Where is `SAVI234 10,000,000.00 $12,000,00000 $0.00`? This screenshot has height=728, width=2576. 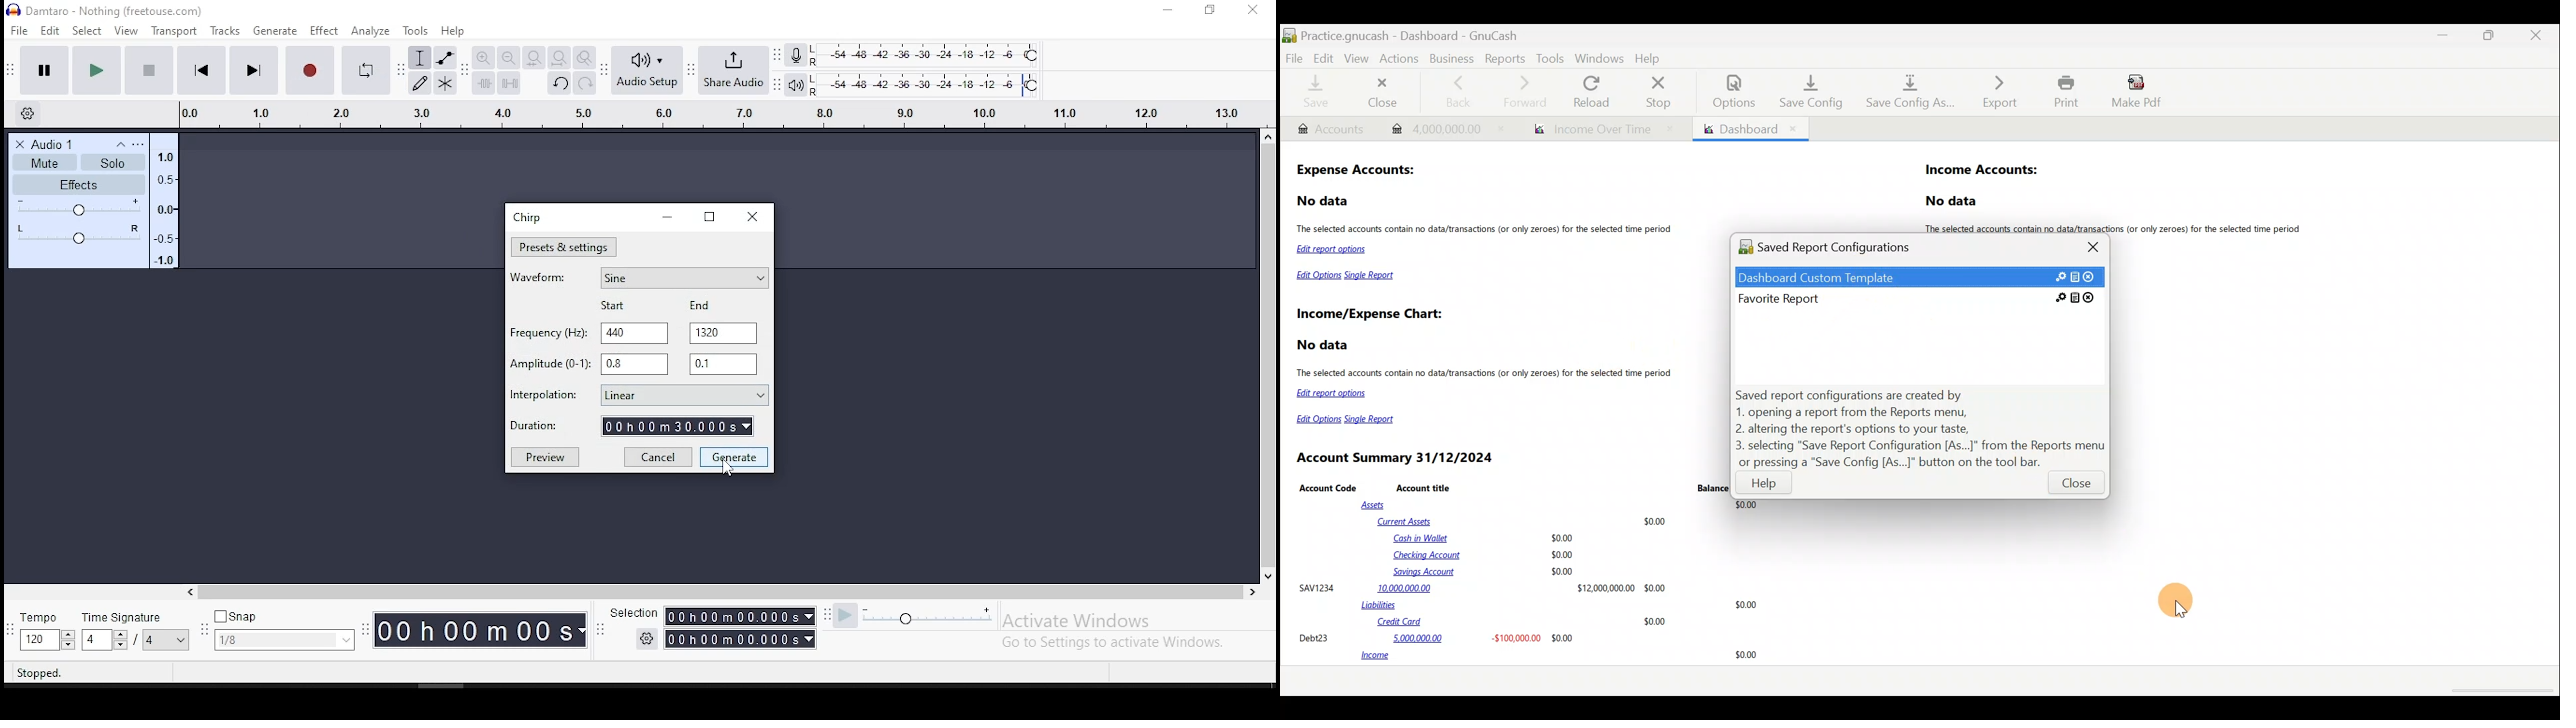 SAVI234 10,000,000.00 $12,000,00000 $0.00 is located at coordinates (1482, 587).